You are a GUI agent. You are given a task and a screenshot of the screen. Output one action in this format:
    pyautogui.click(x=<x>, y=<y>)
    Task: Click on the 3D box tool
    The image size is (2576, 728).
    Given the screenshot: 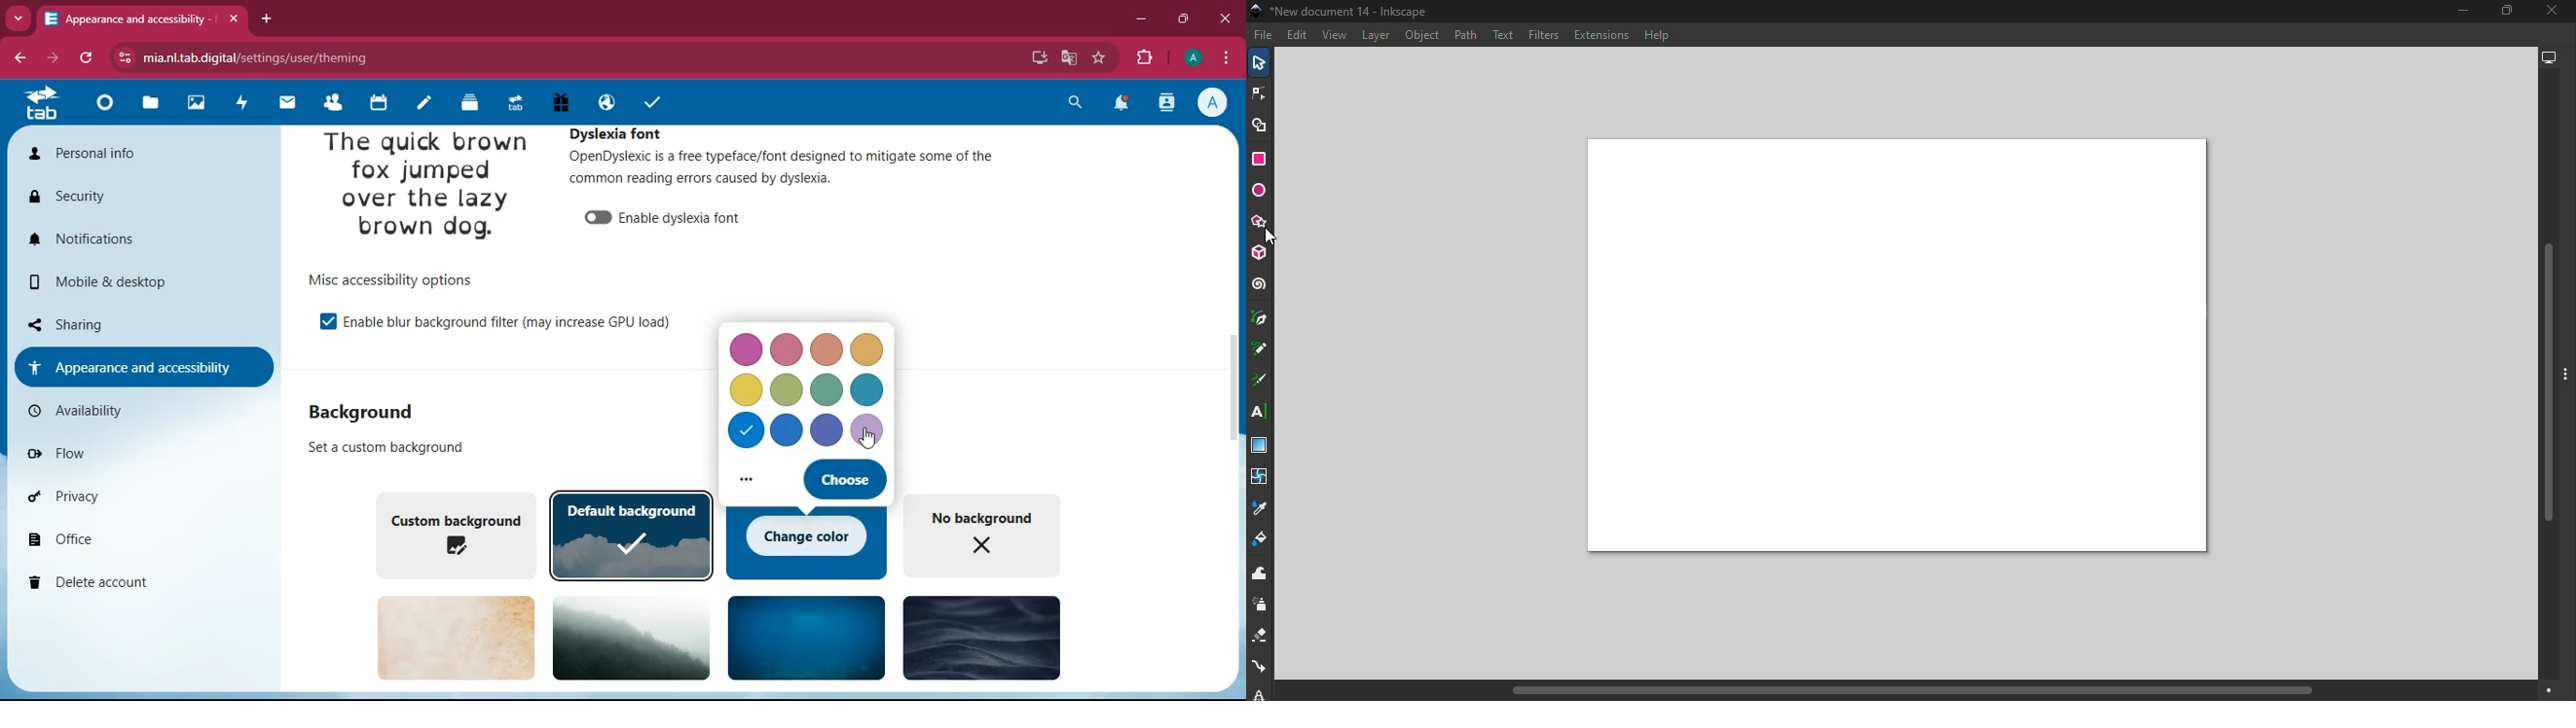 What is the action you would take?
    pyautogui.click(x=1262, y=253)
    